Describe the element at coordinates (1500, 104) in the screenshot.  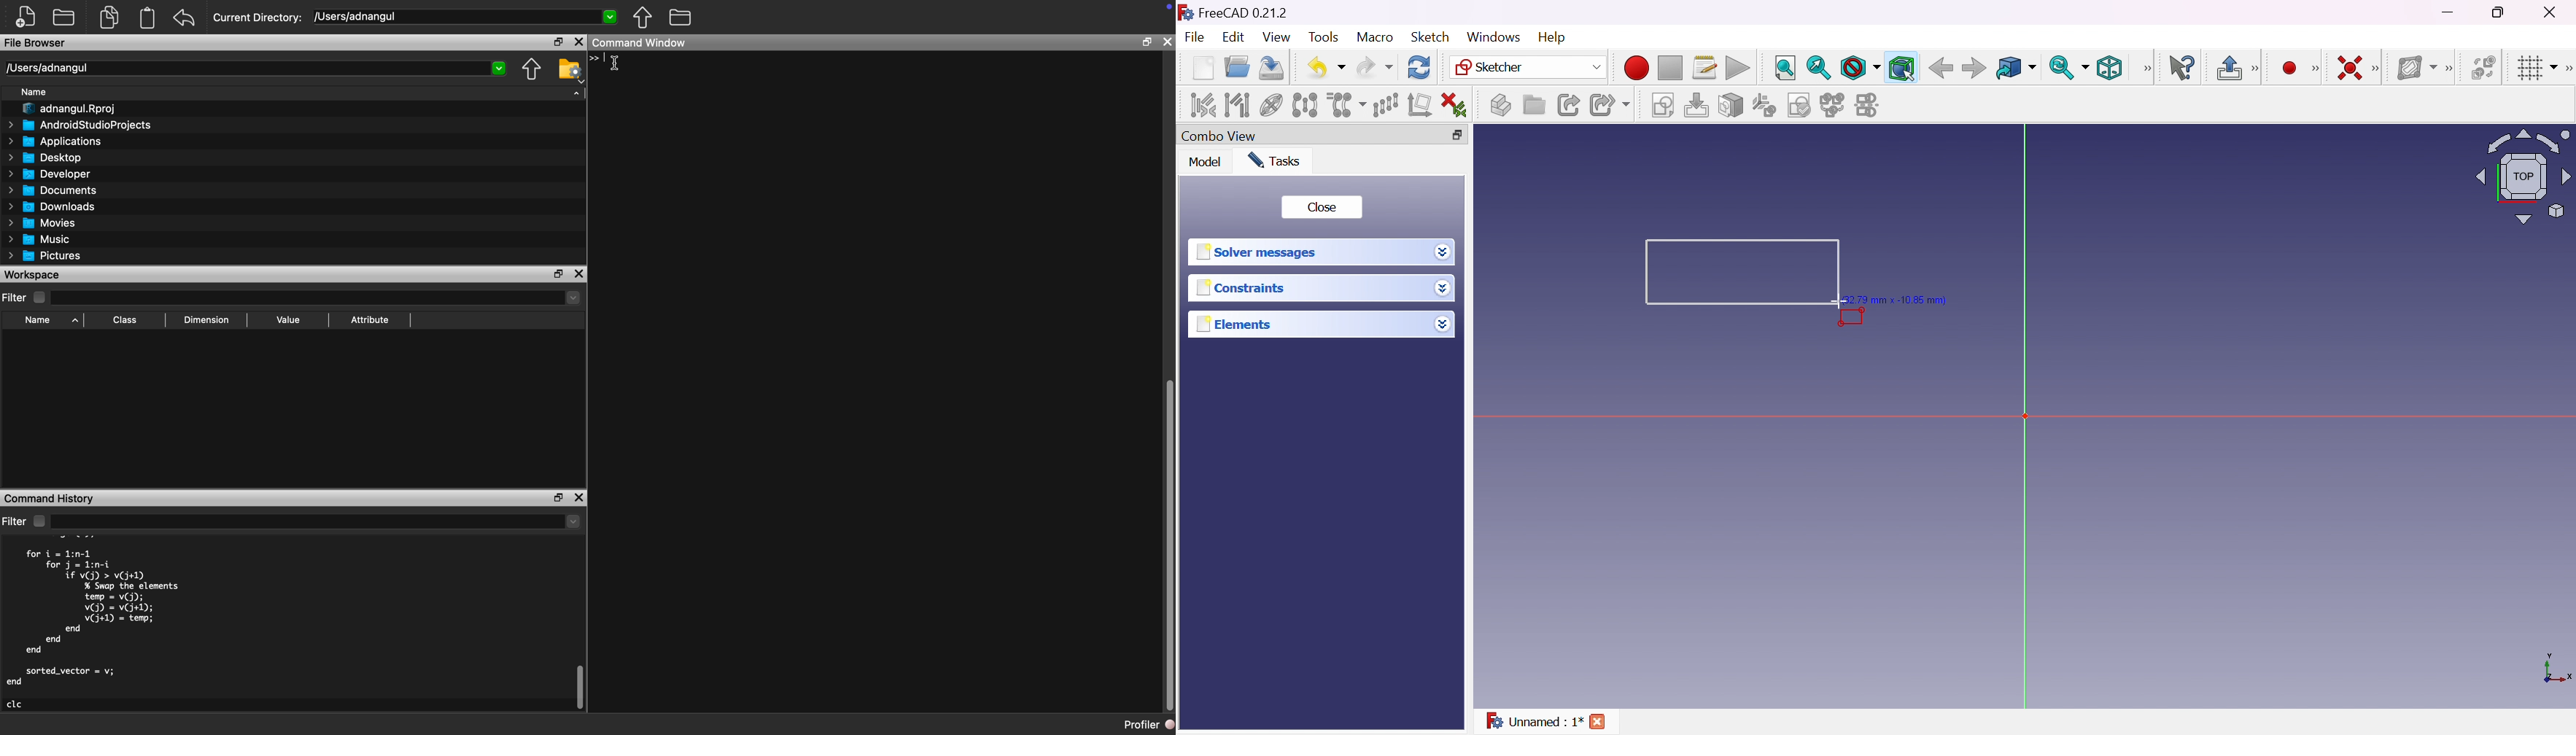
I see `Create part` at that location.